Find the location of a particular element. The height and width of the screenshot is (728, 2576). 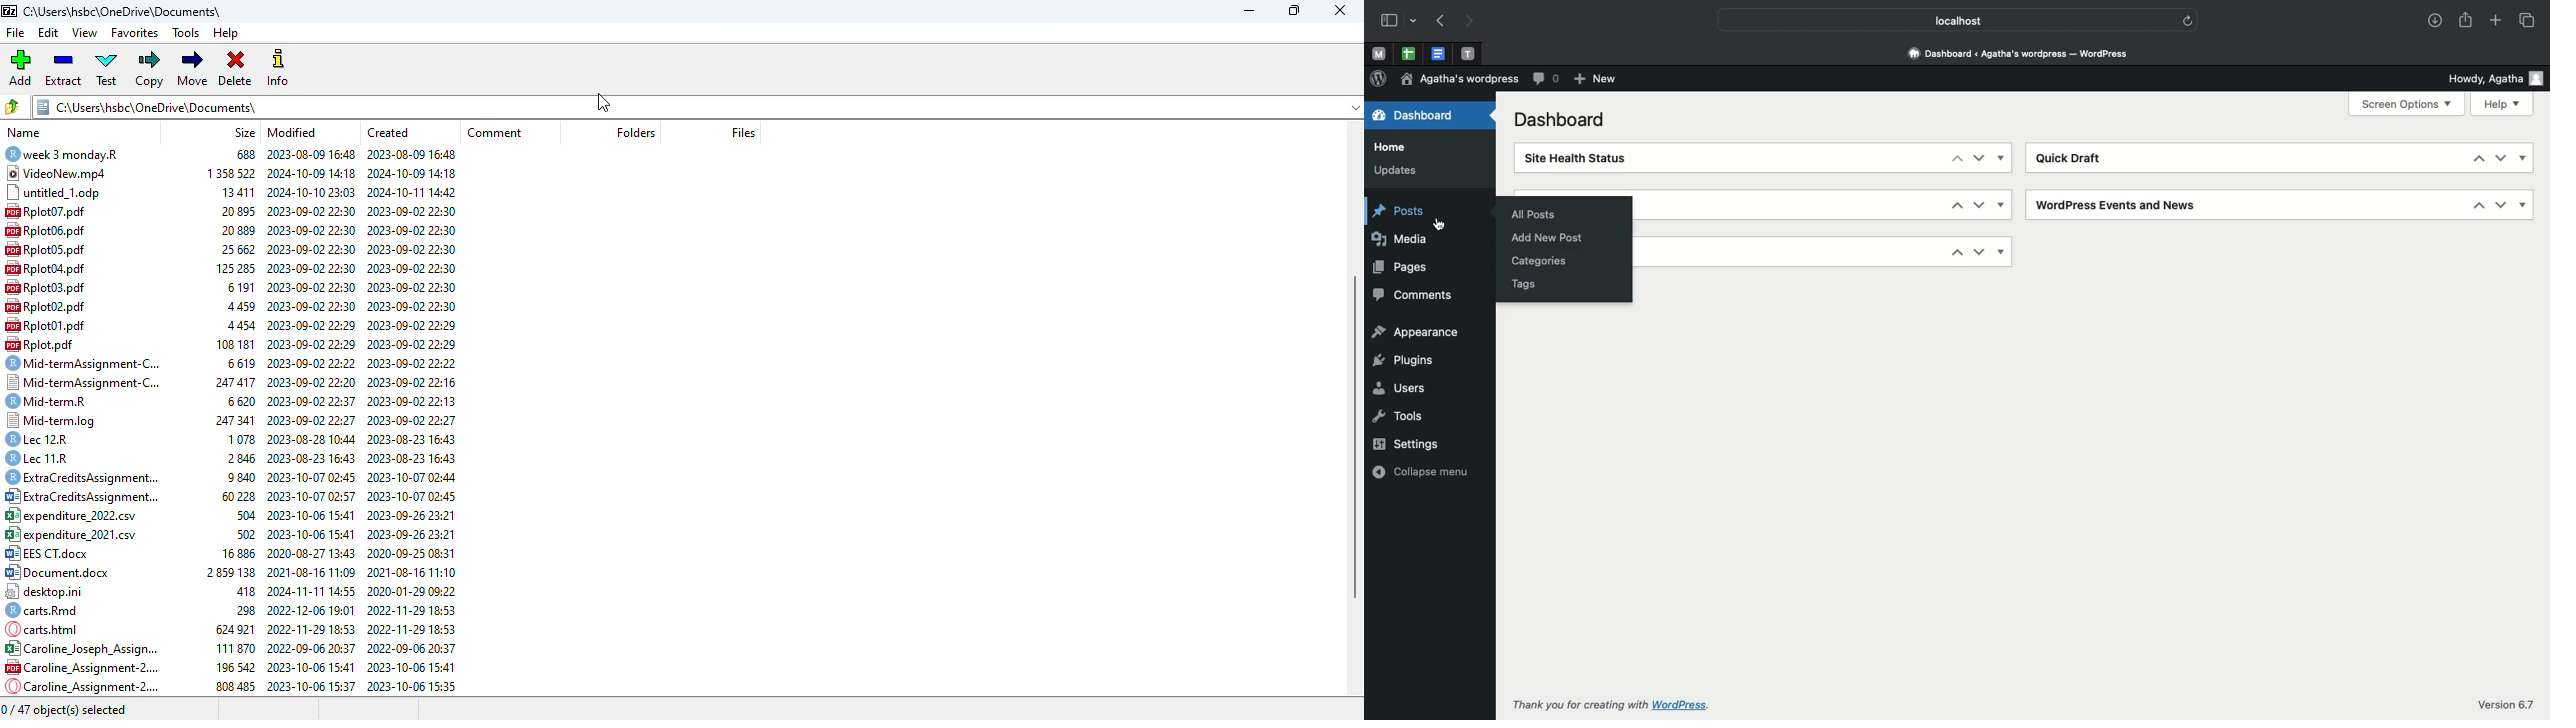

196 542 is located at coordinates (234, 664).